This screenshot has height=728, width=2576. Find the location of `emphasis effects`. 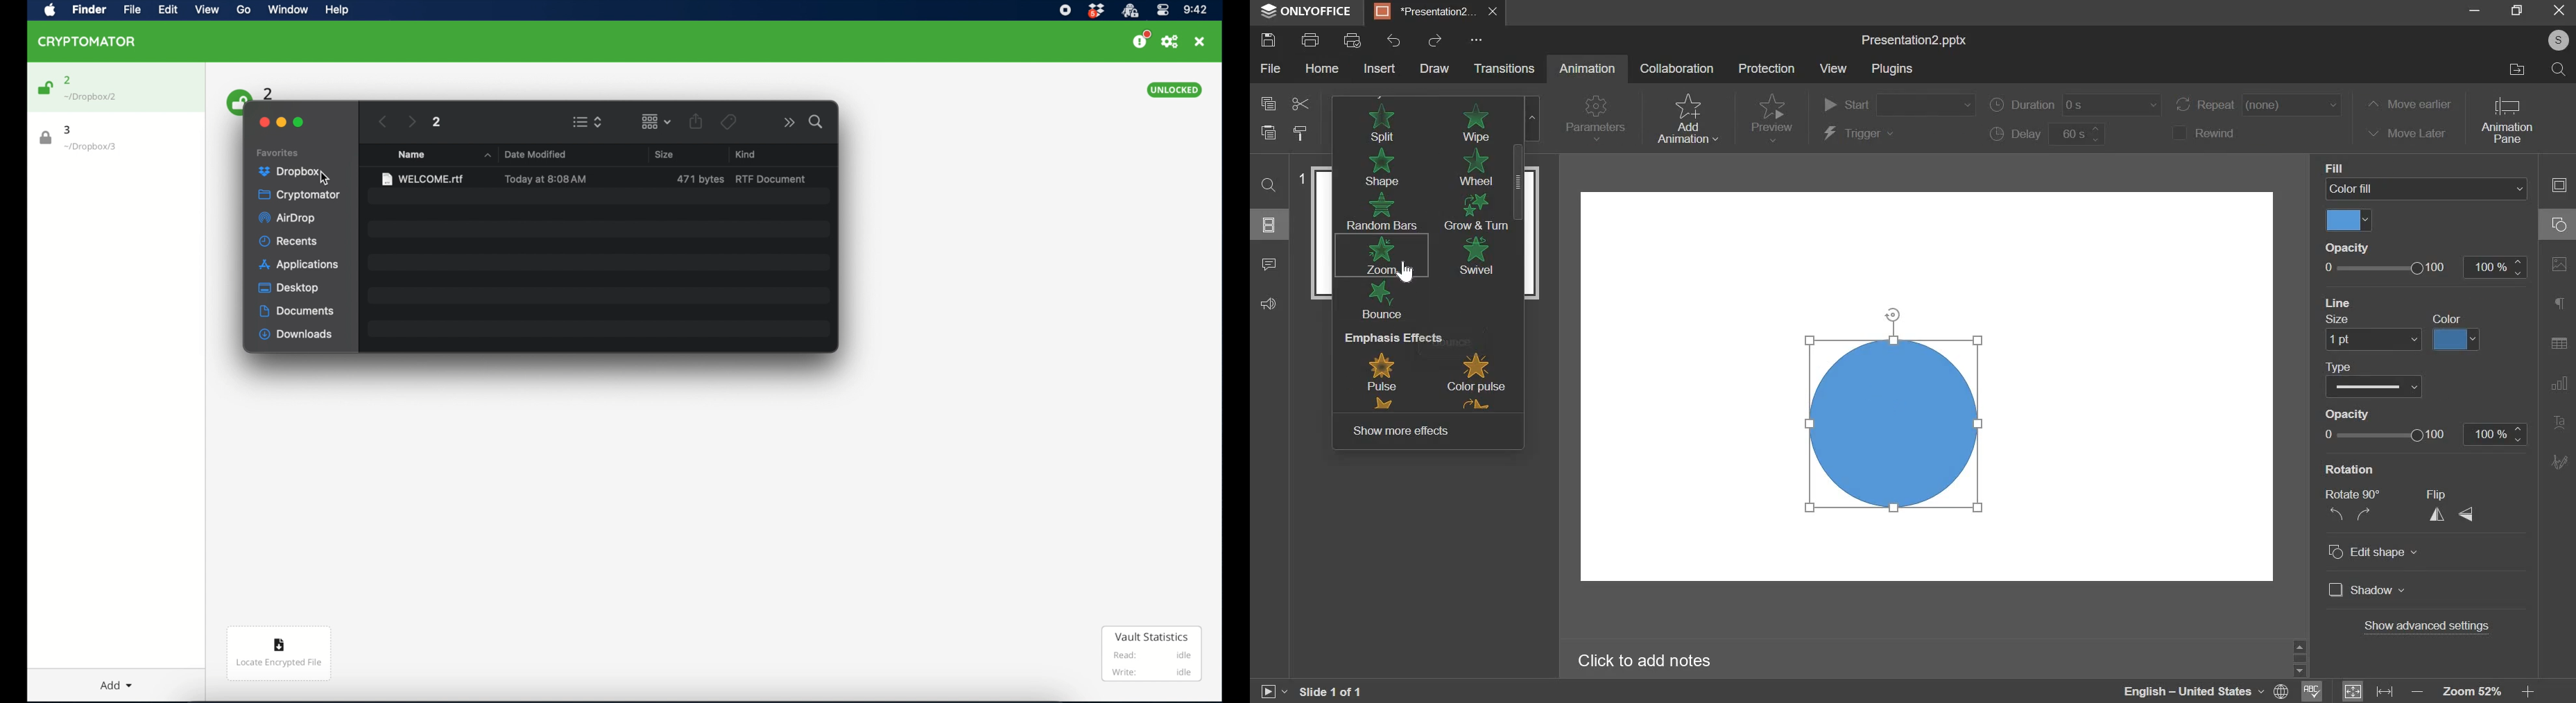

emphasis effects is located at coordinates (1428, 372).